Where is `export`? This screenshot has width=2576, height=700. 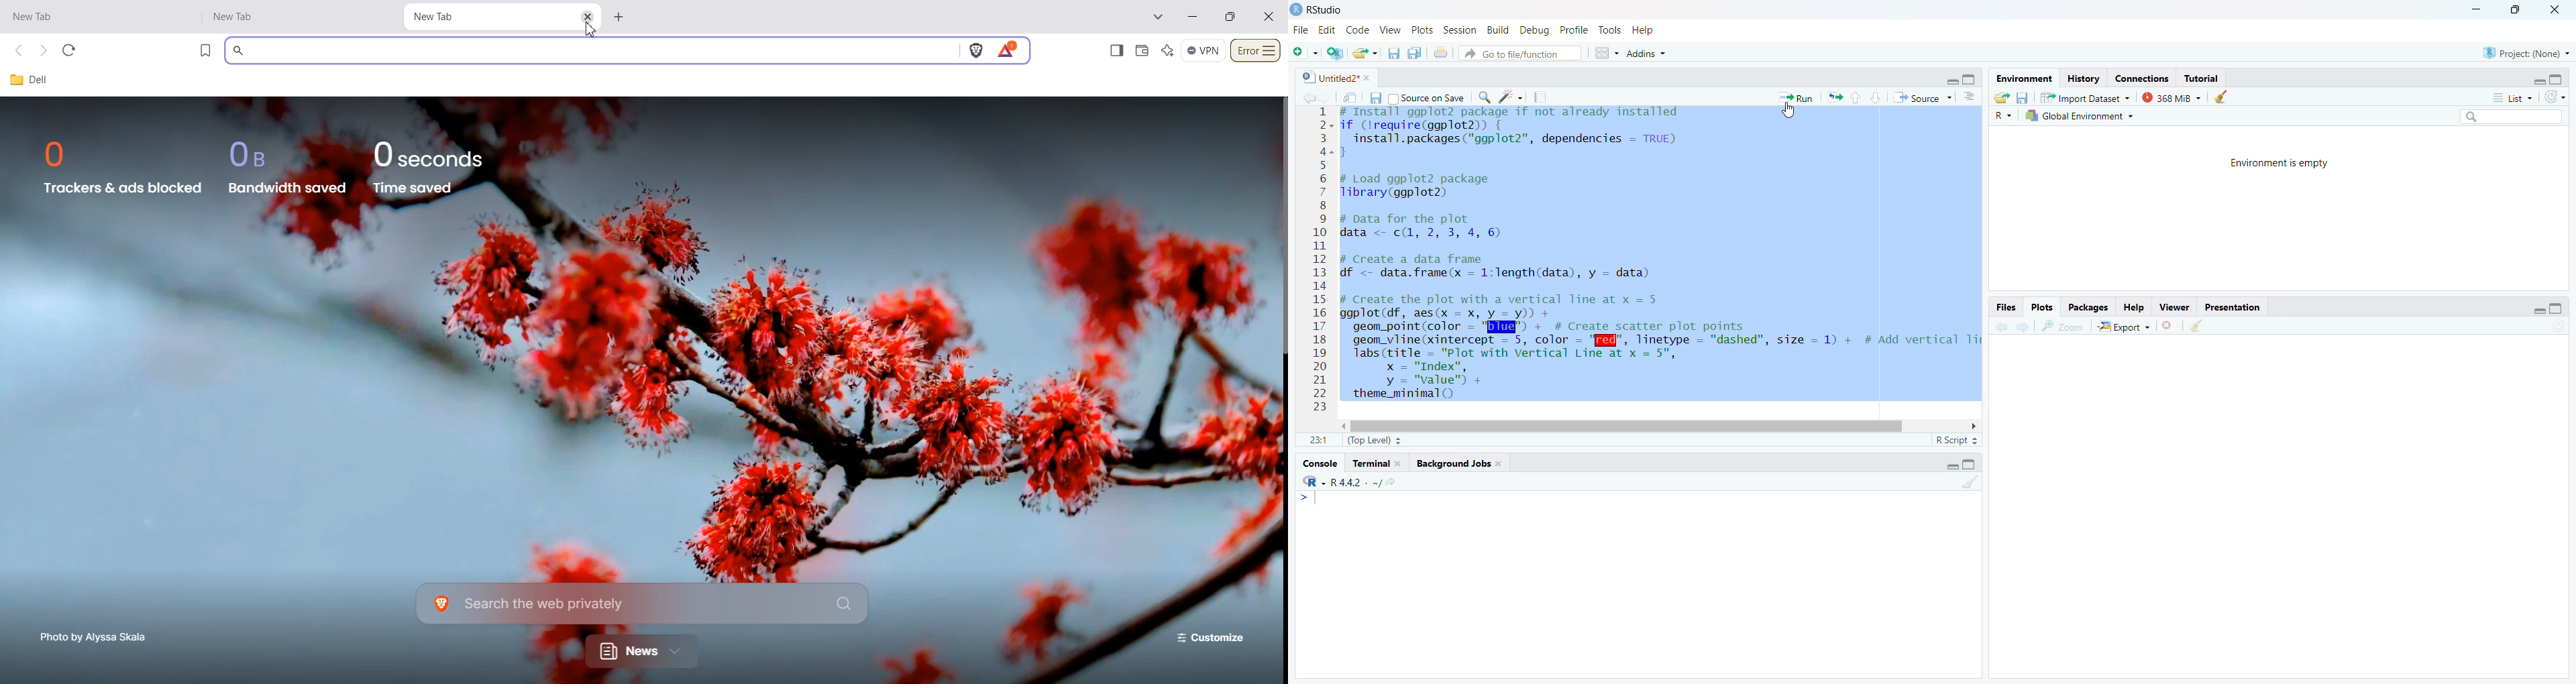 export is located at coordinates (1367, 54).